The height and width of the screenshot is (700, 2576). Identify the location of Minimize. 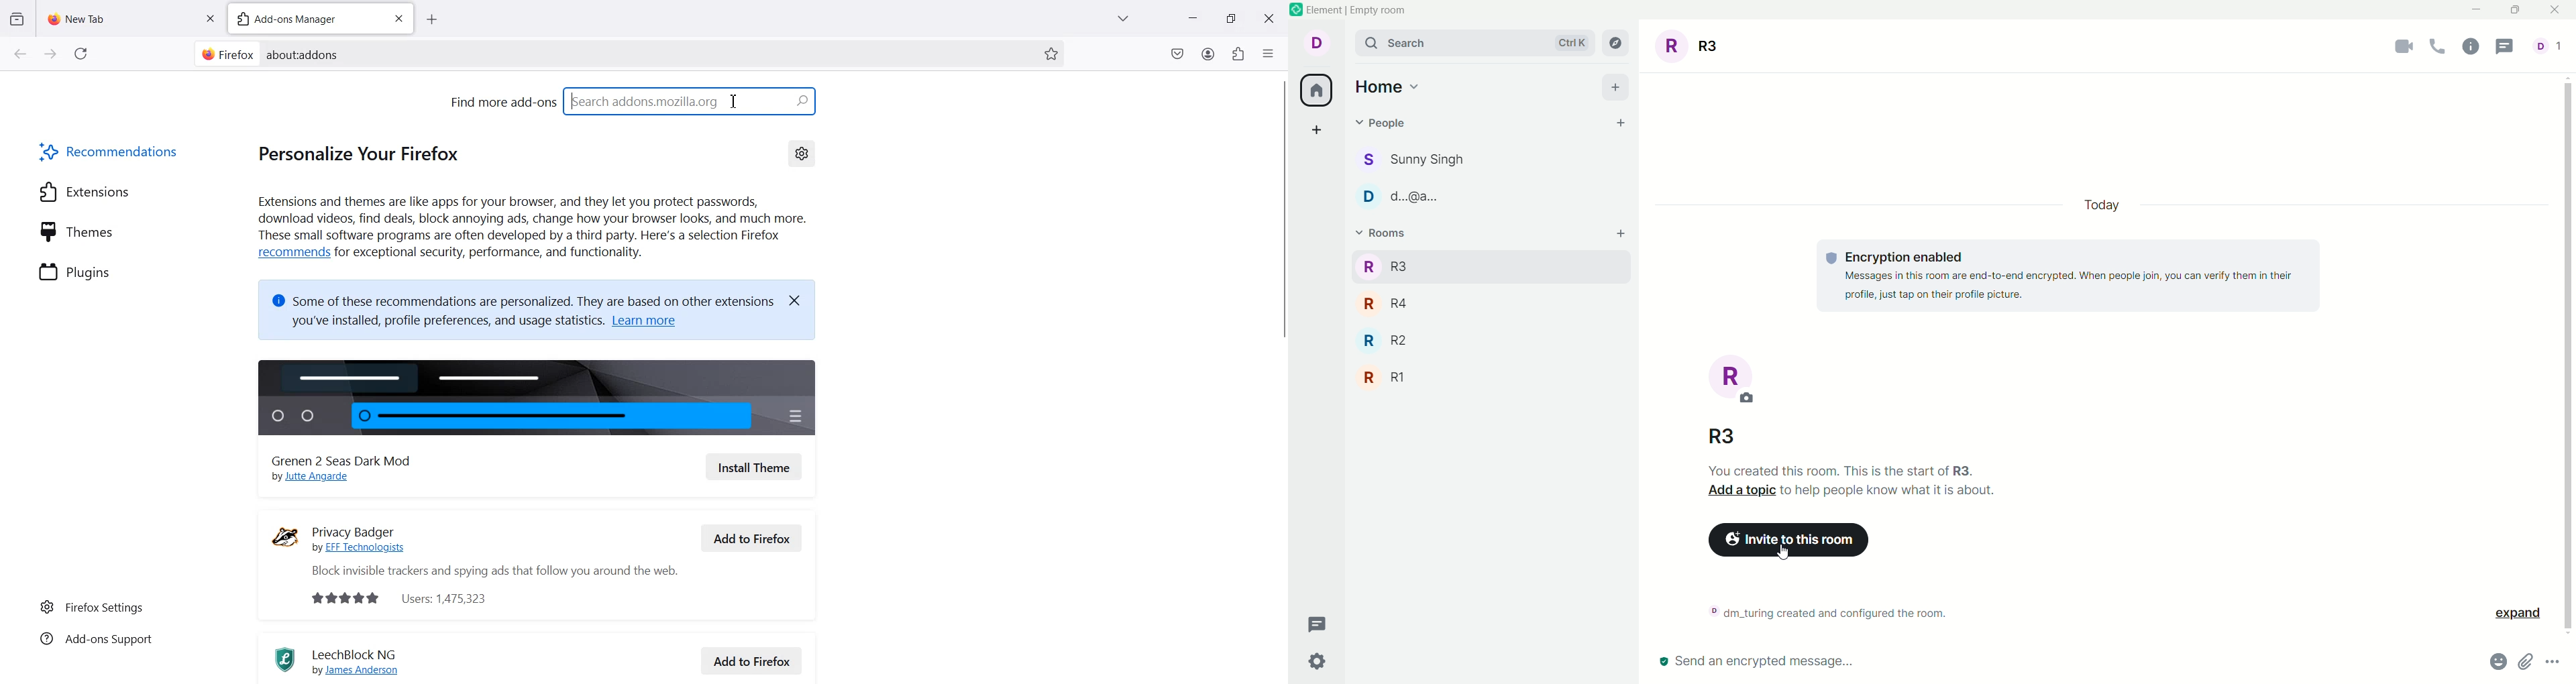
(1193, 18).